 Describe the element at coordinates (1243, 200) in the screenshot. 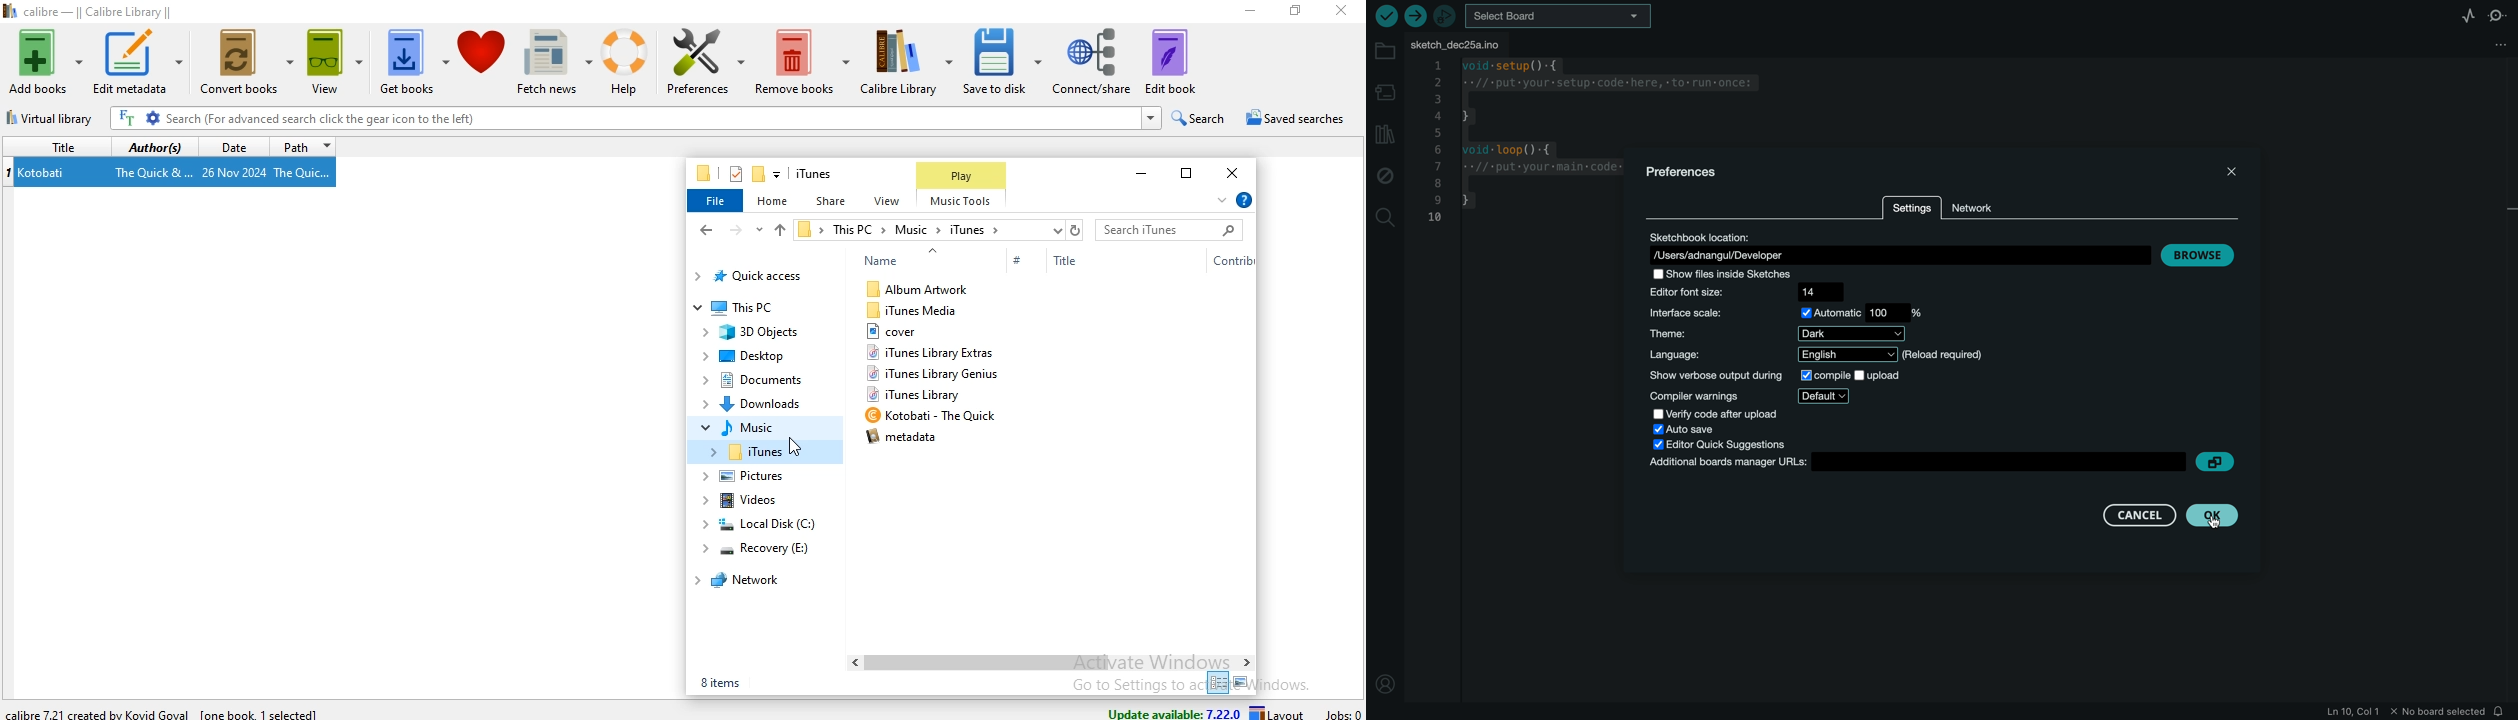

I see `help` at that location.